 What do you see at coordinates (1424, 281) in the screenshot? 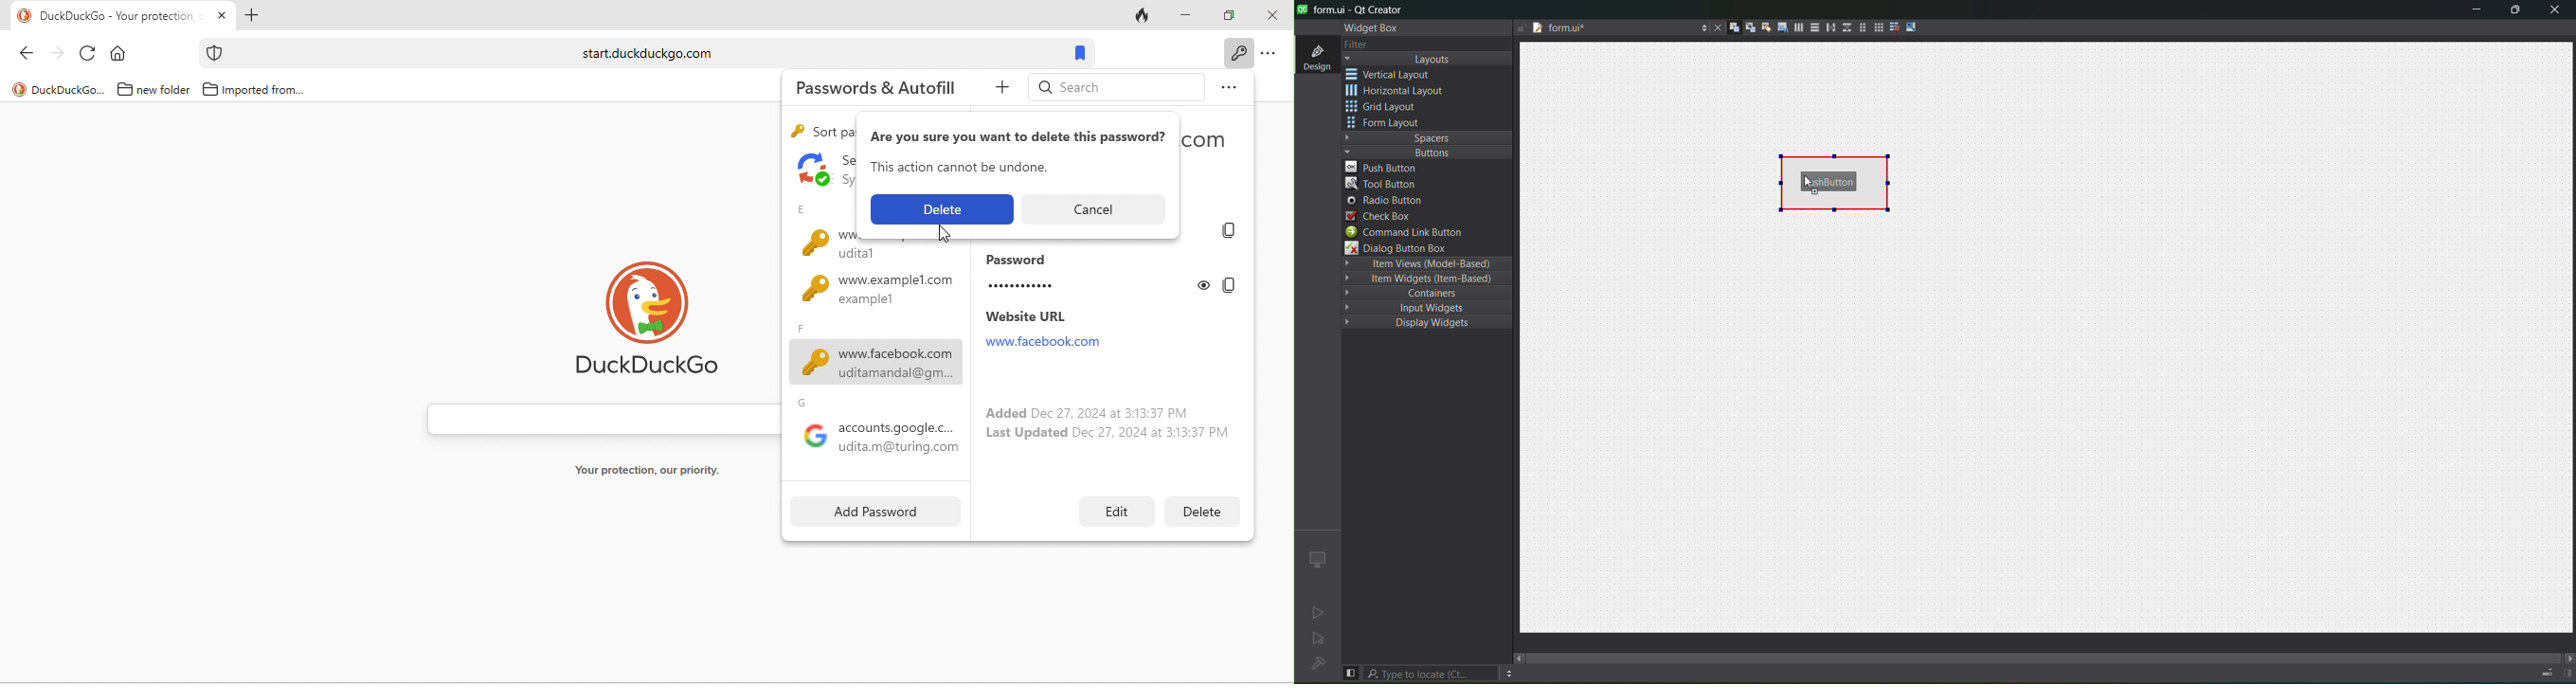
I see `item widgets` at bounding box center [1424, 281].